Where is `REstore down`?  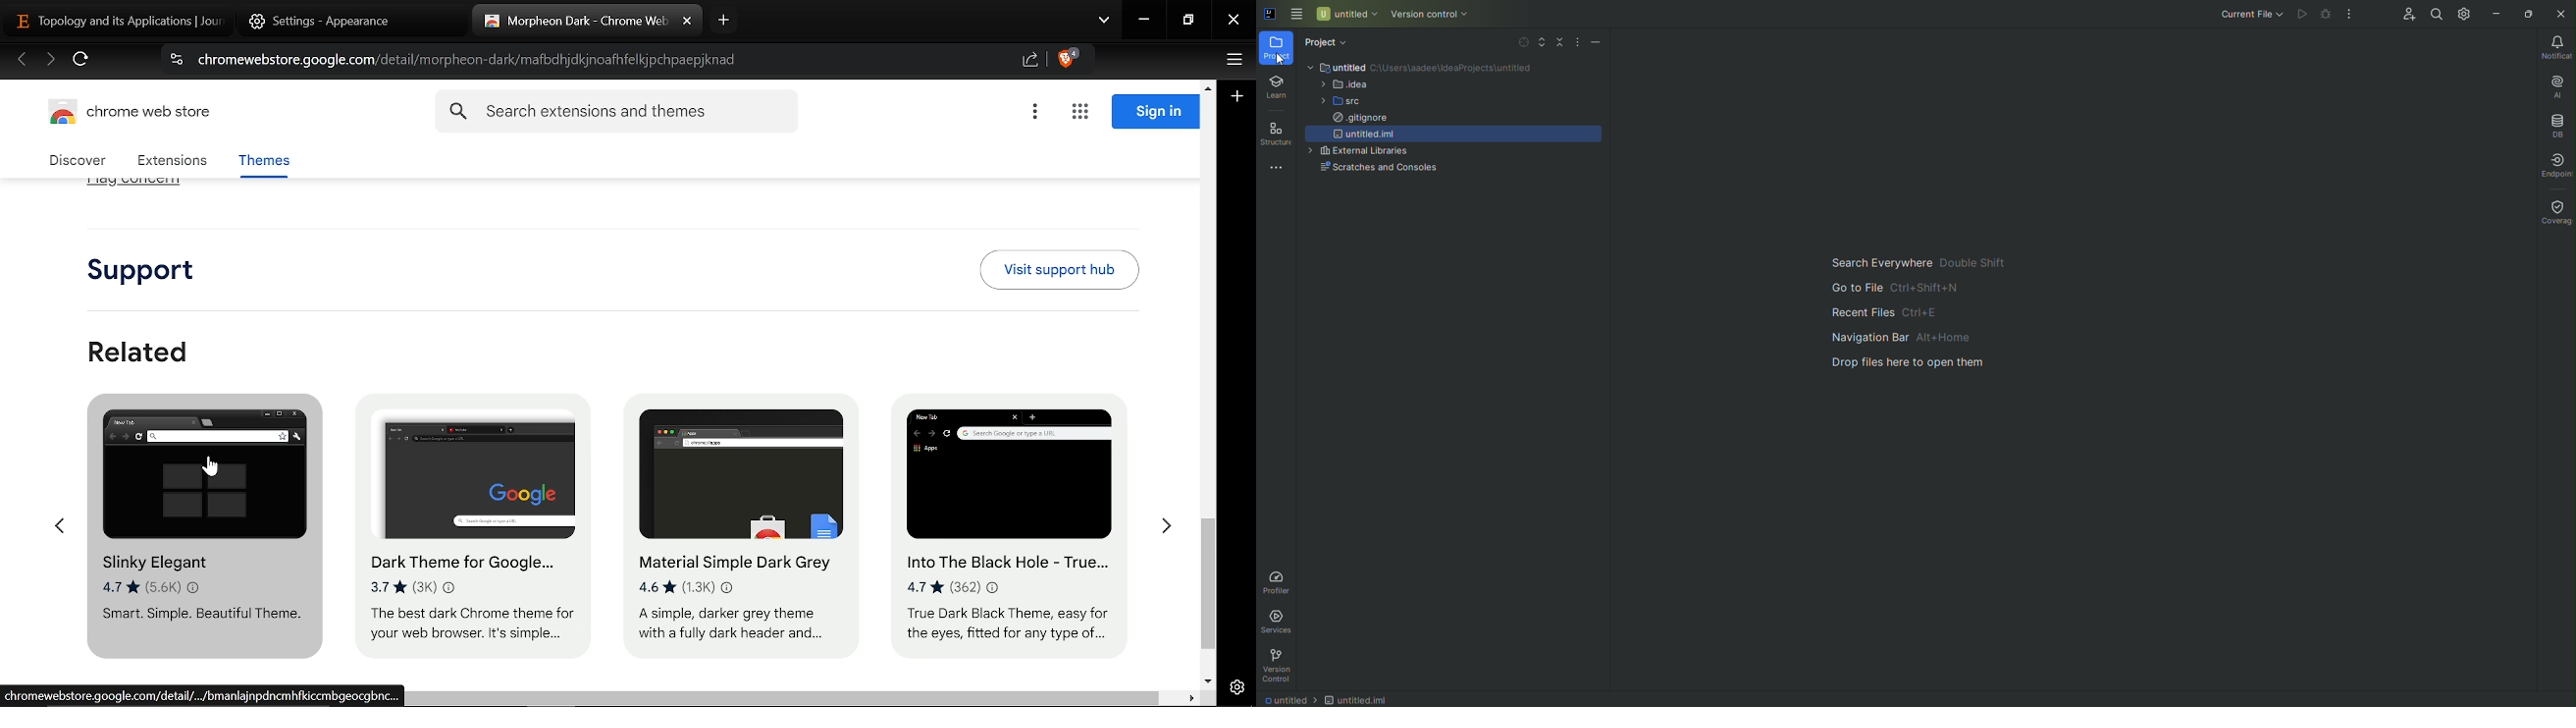
REstore down is located at coordinates (1190, 21).